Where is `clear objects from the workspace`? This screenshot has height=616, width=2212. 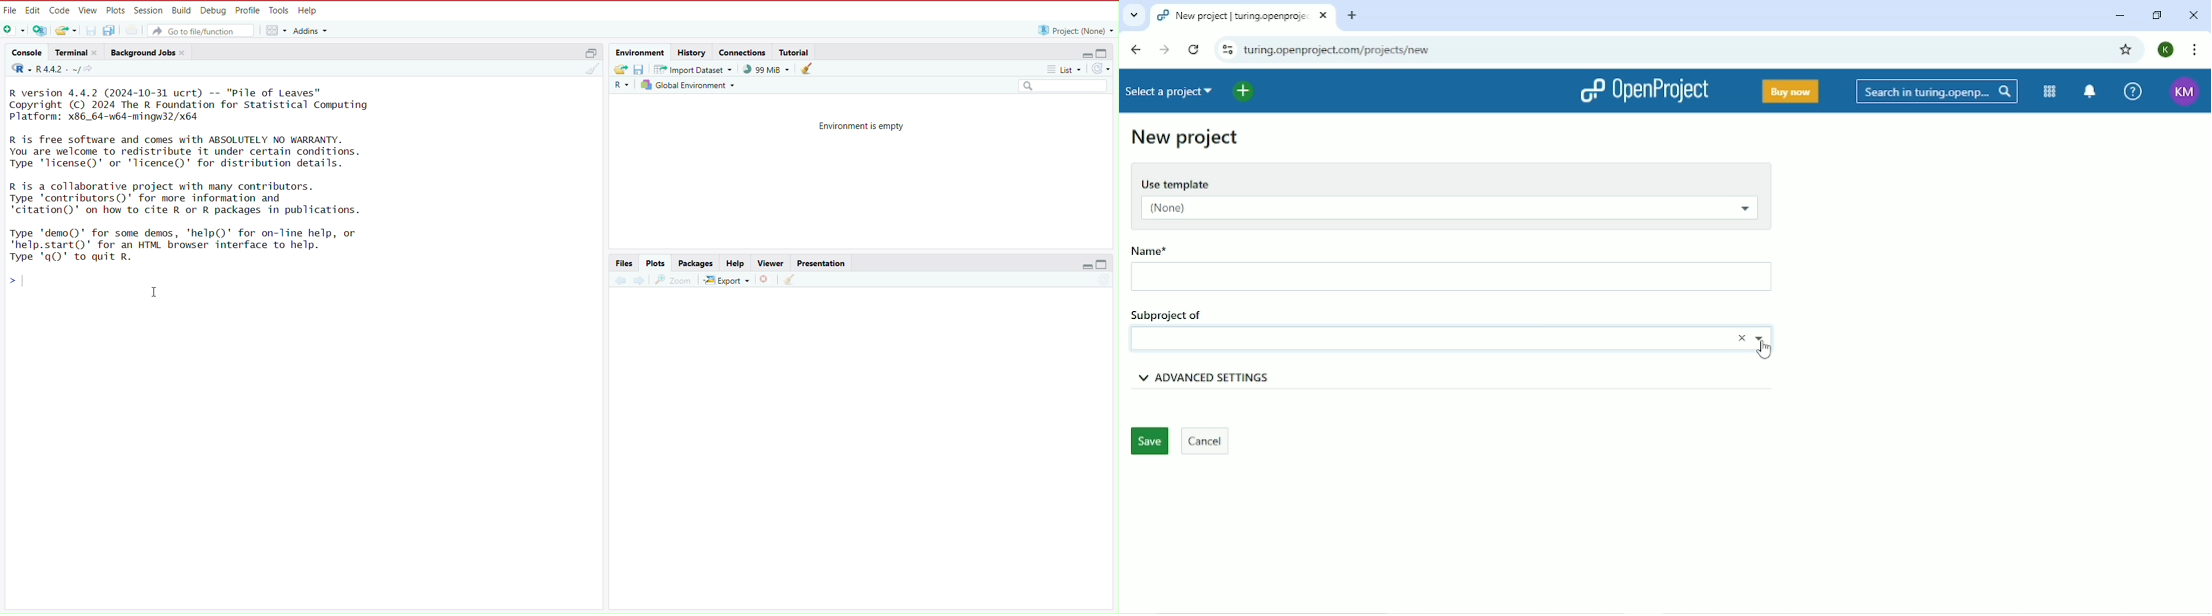
clear objects from the workspace is located at coordinates (807, 68).